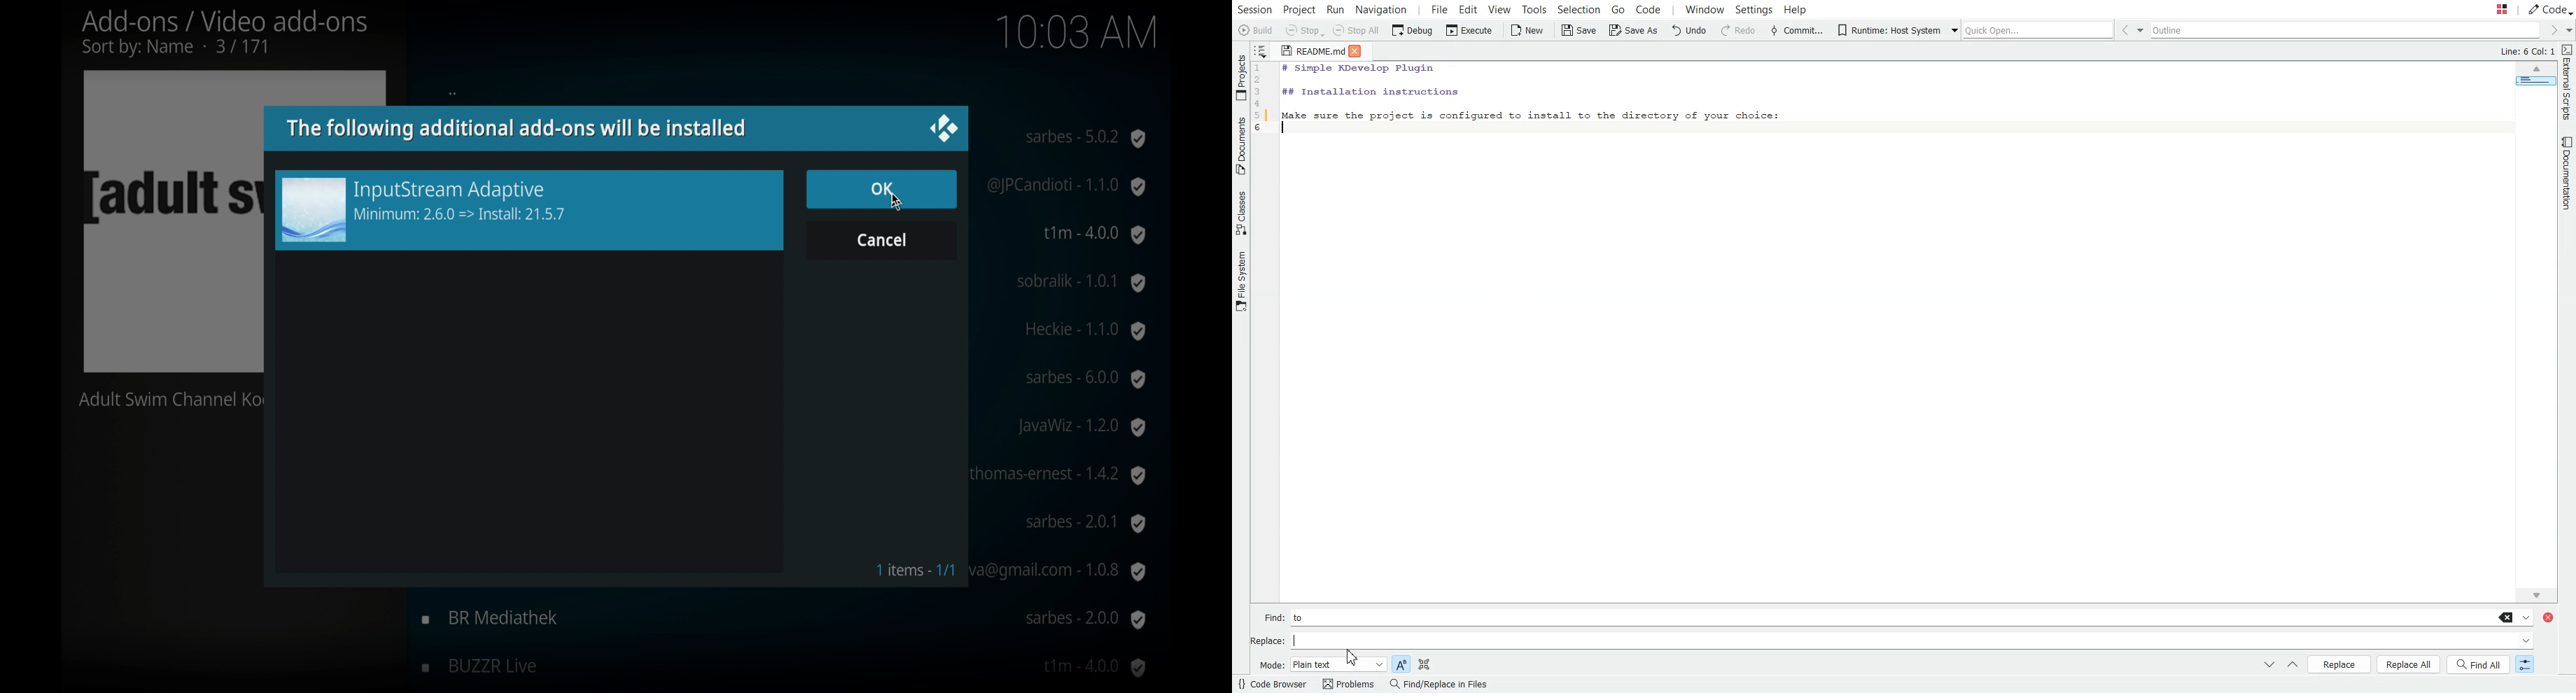 This screenshot has width=2576, height=700. I want to click on add-ons/ video add-ons, so click(225, 33).